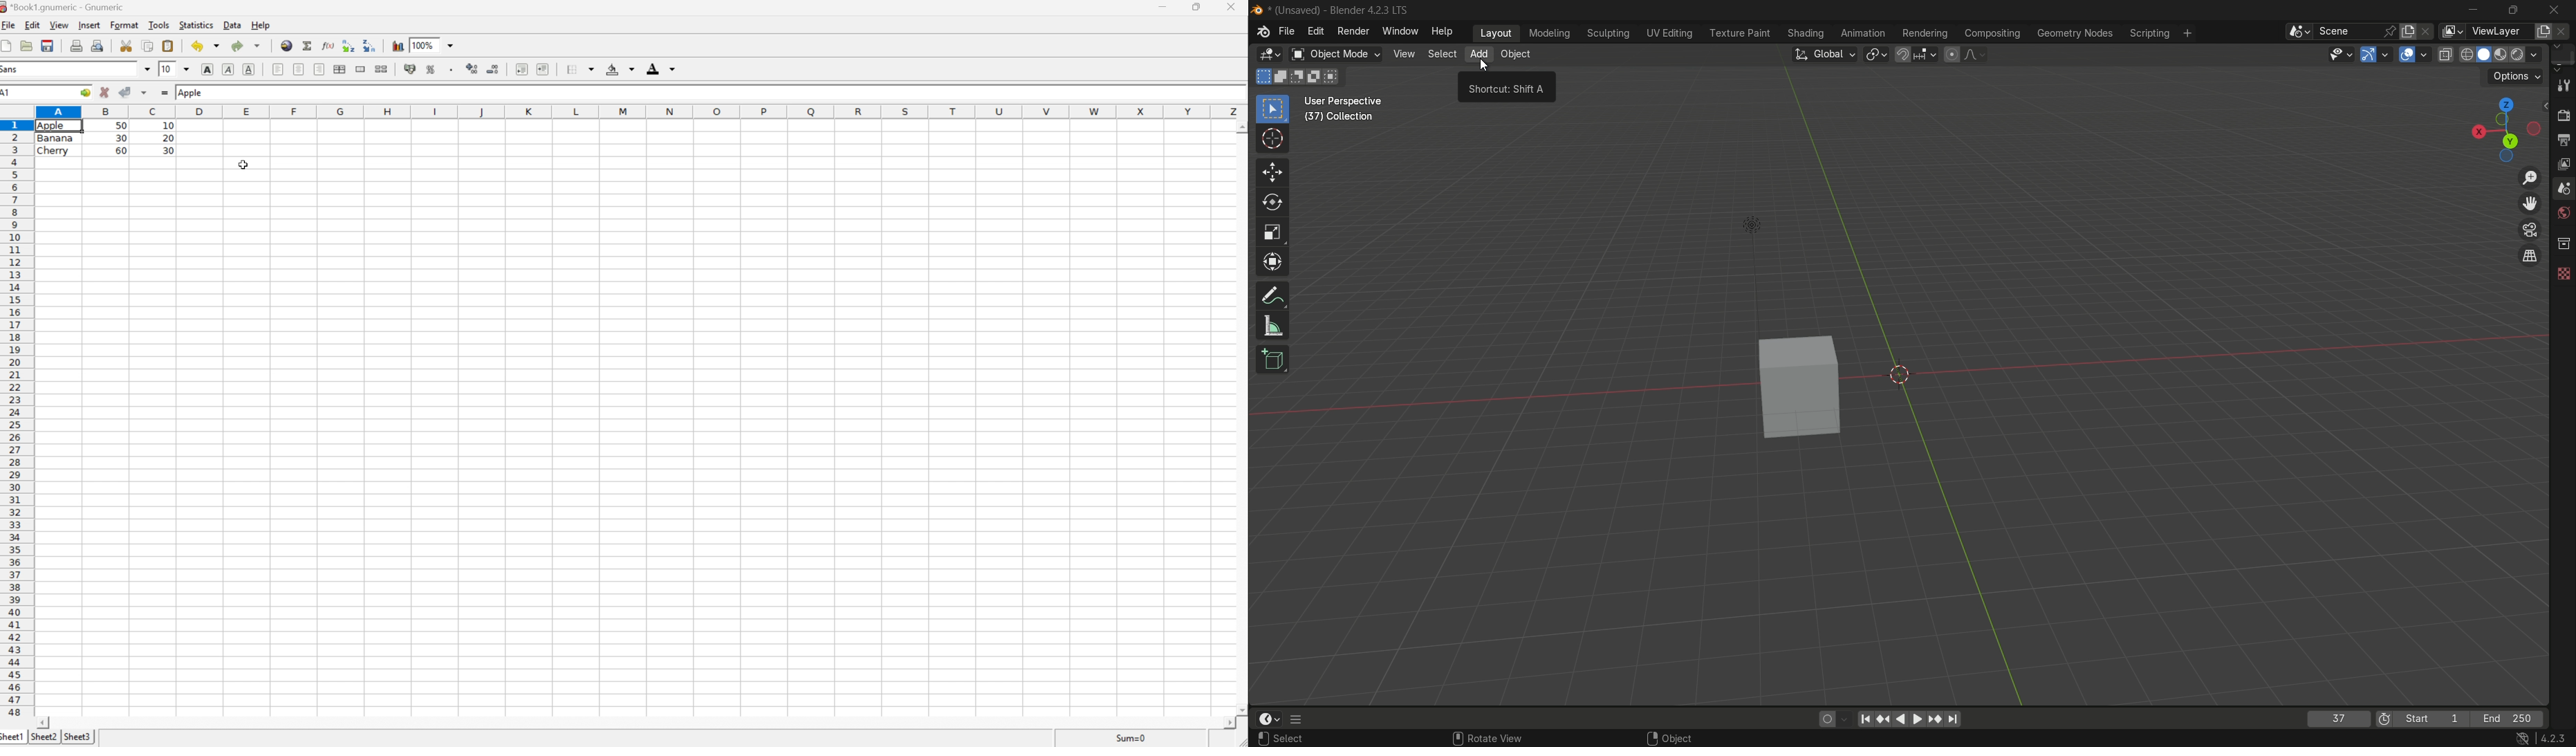  I want to click on (unsaved) - blender 4.2.3 lts, so click(1344, 10).